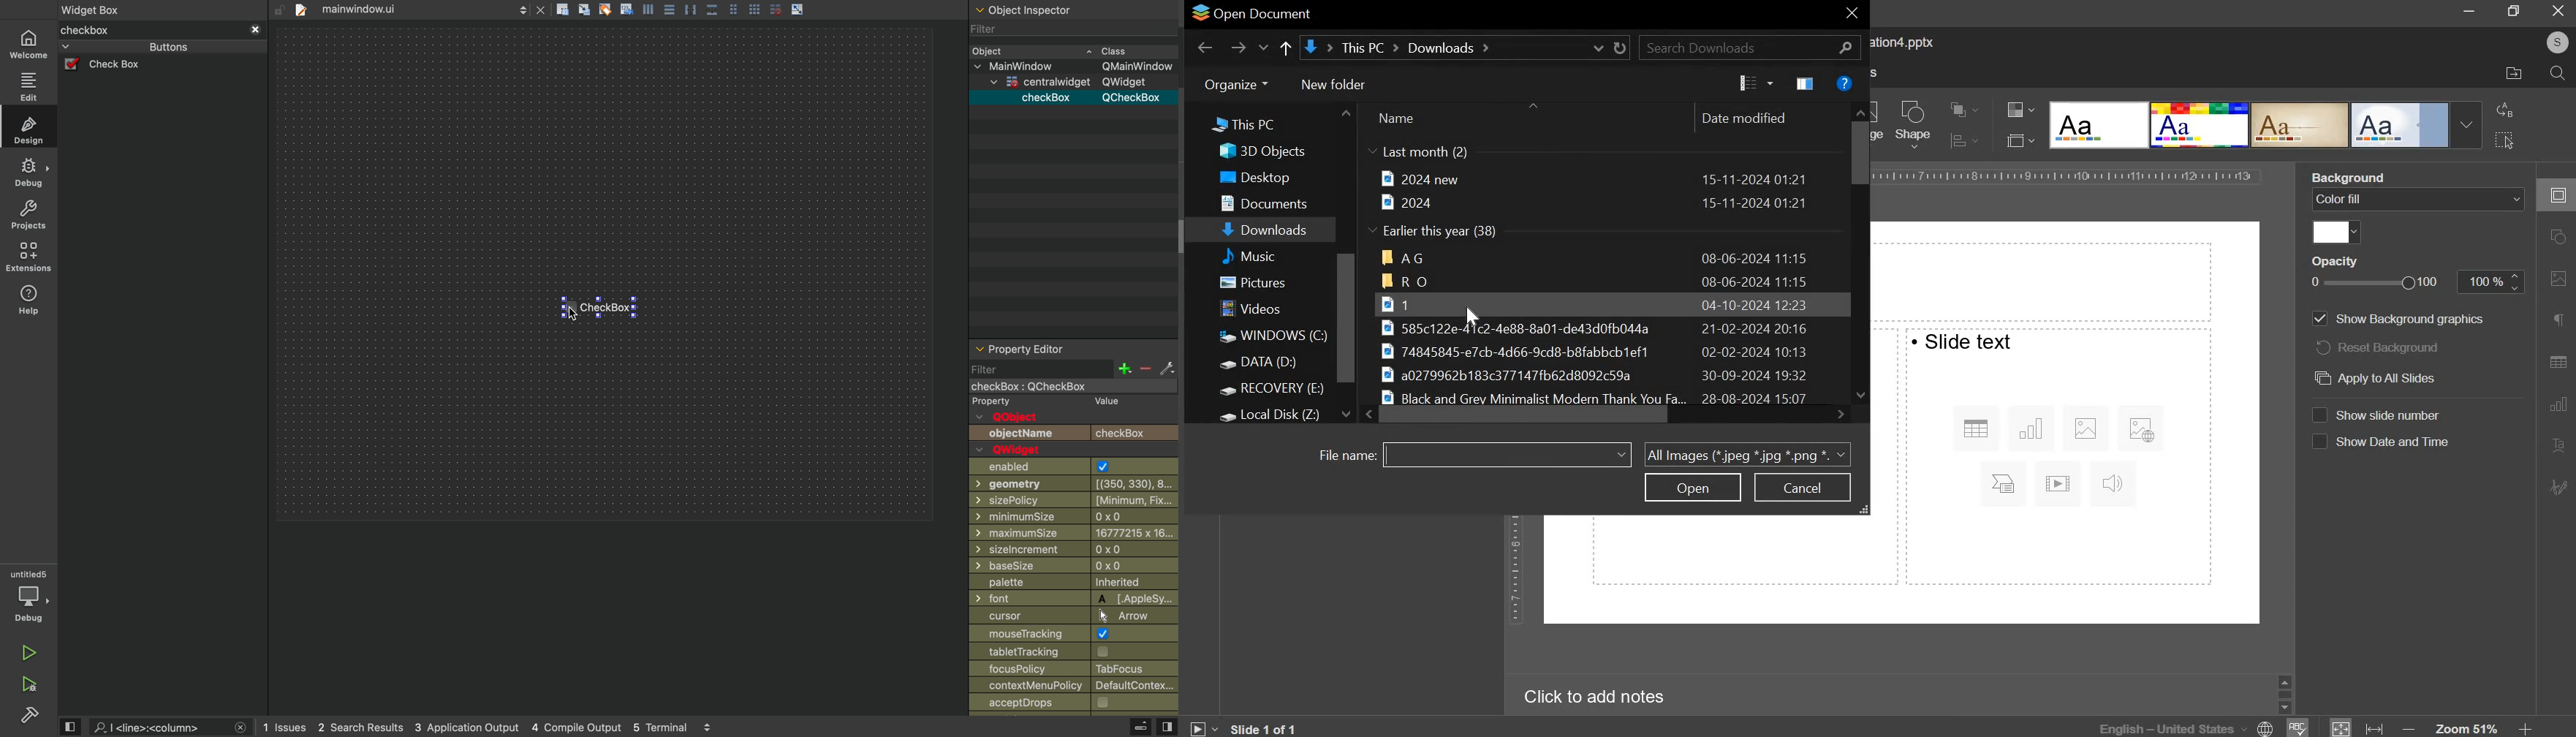  Describe the element at coordinates (2341, 728) in the screenshot. I see `fit to window` at that location.